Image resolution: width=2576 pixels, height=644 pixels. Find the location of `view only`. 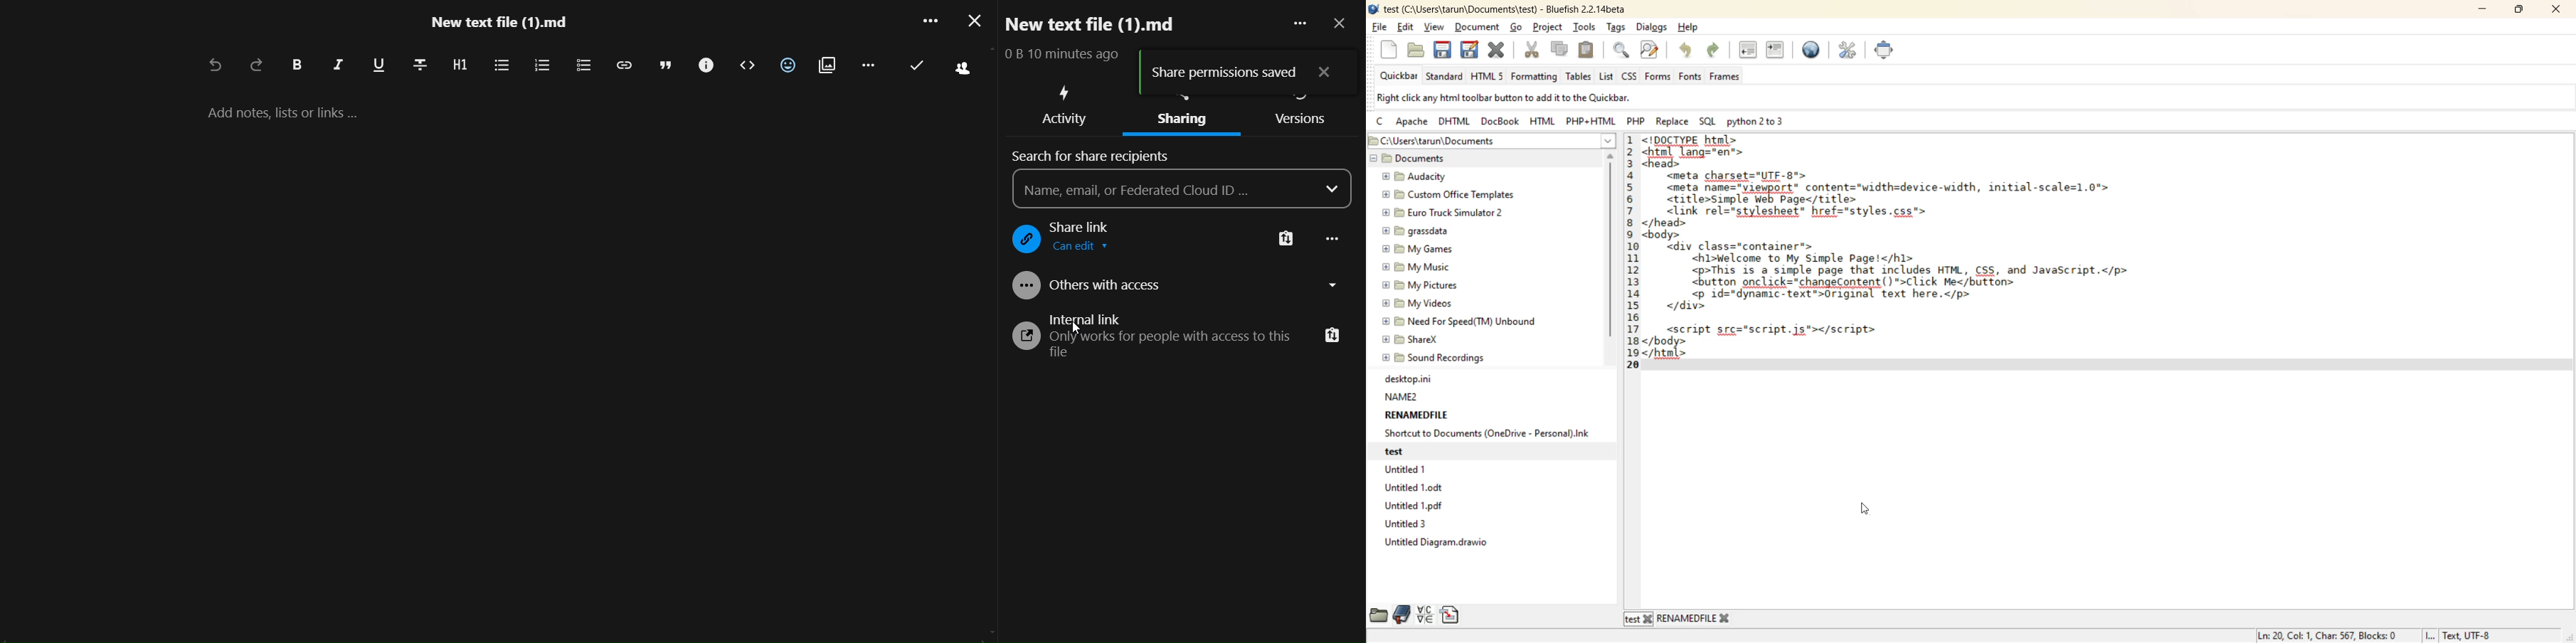

view only is located at coordinates (1092, 250).